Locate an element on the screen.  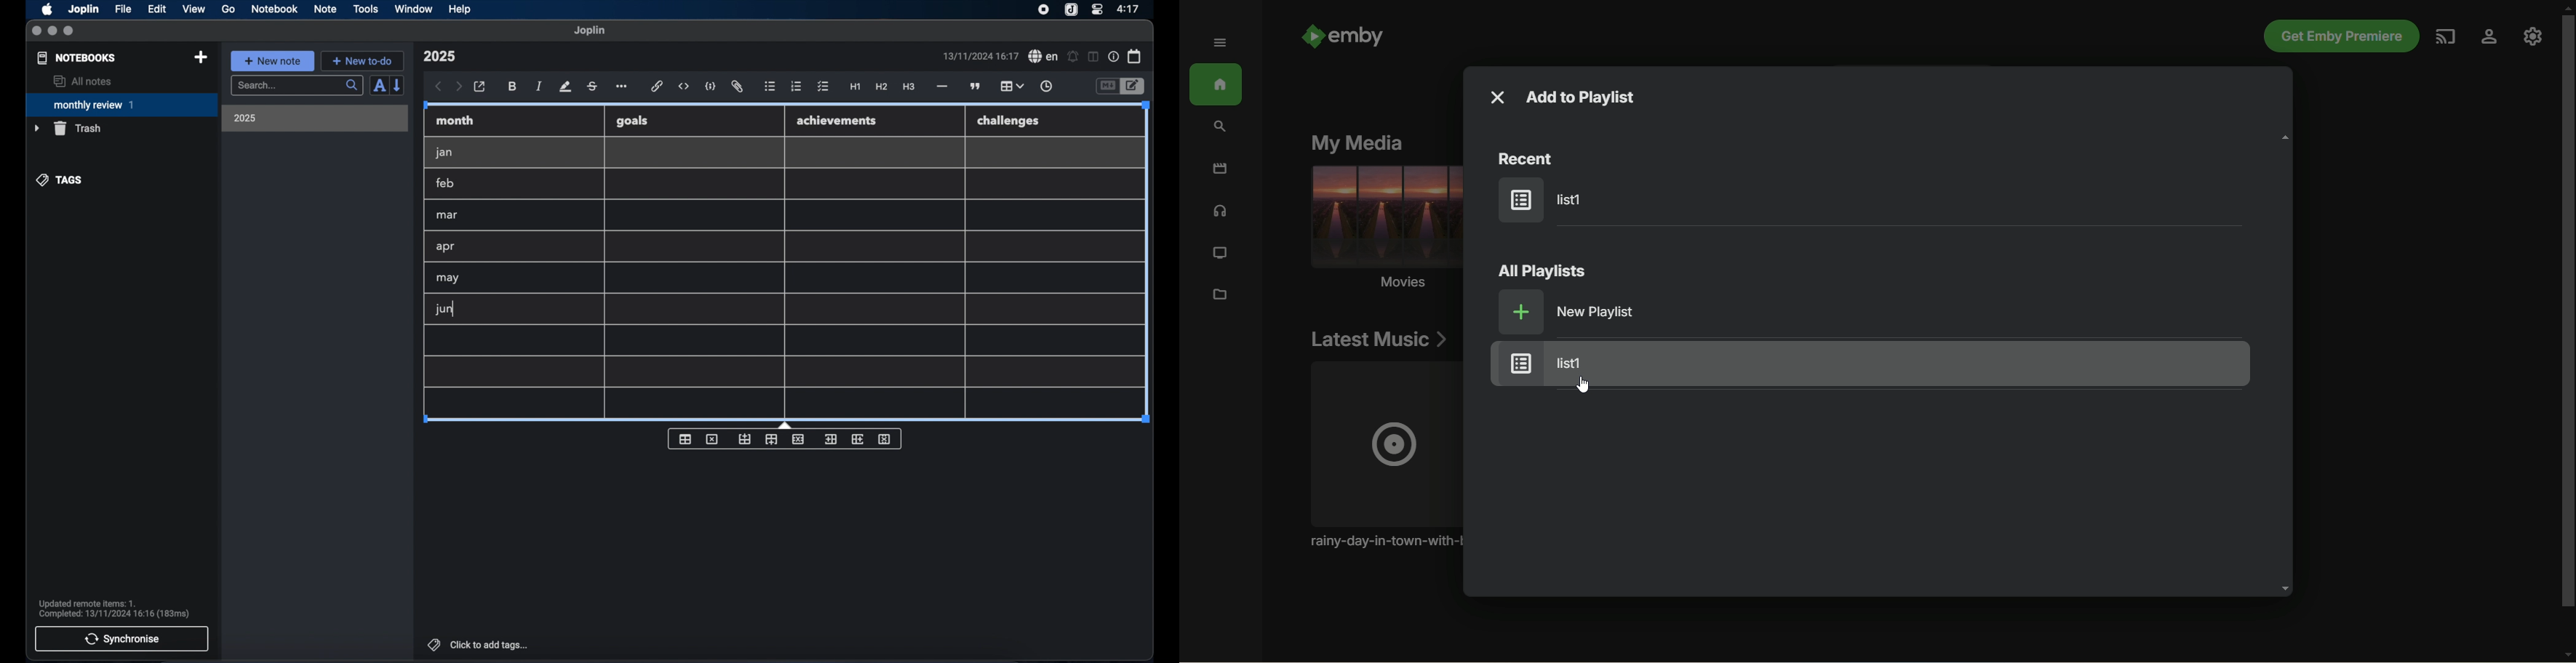
back is located at coordinates (439, 87).